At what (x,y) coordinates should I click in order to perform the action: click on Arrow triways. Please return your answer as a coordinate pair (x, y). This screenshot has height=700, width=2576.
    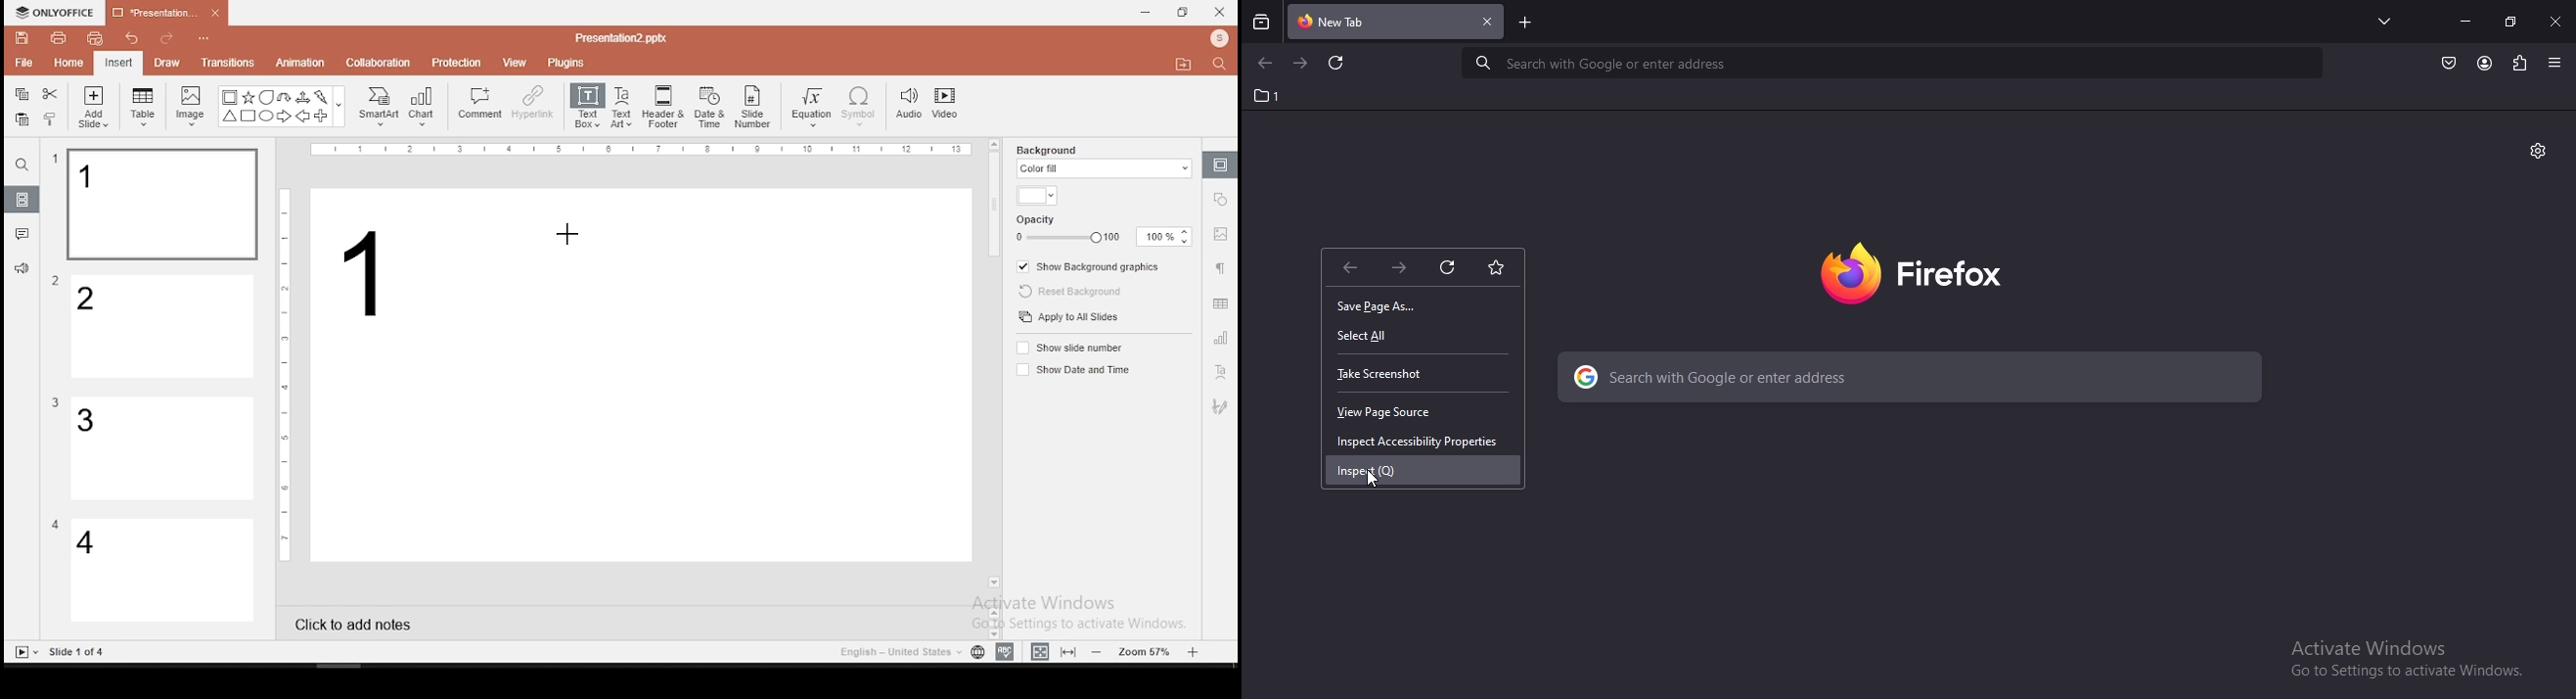
    Looking at the image, I should click on (304, 97).